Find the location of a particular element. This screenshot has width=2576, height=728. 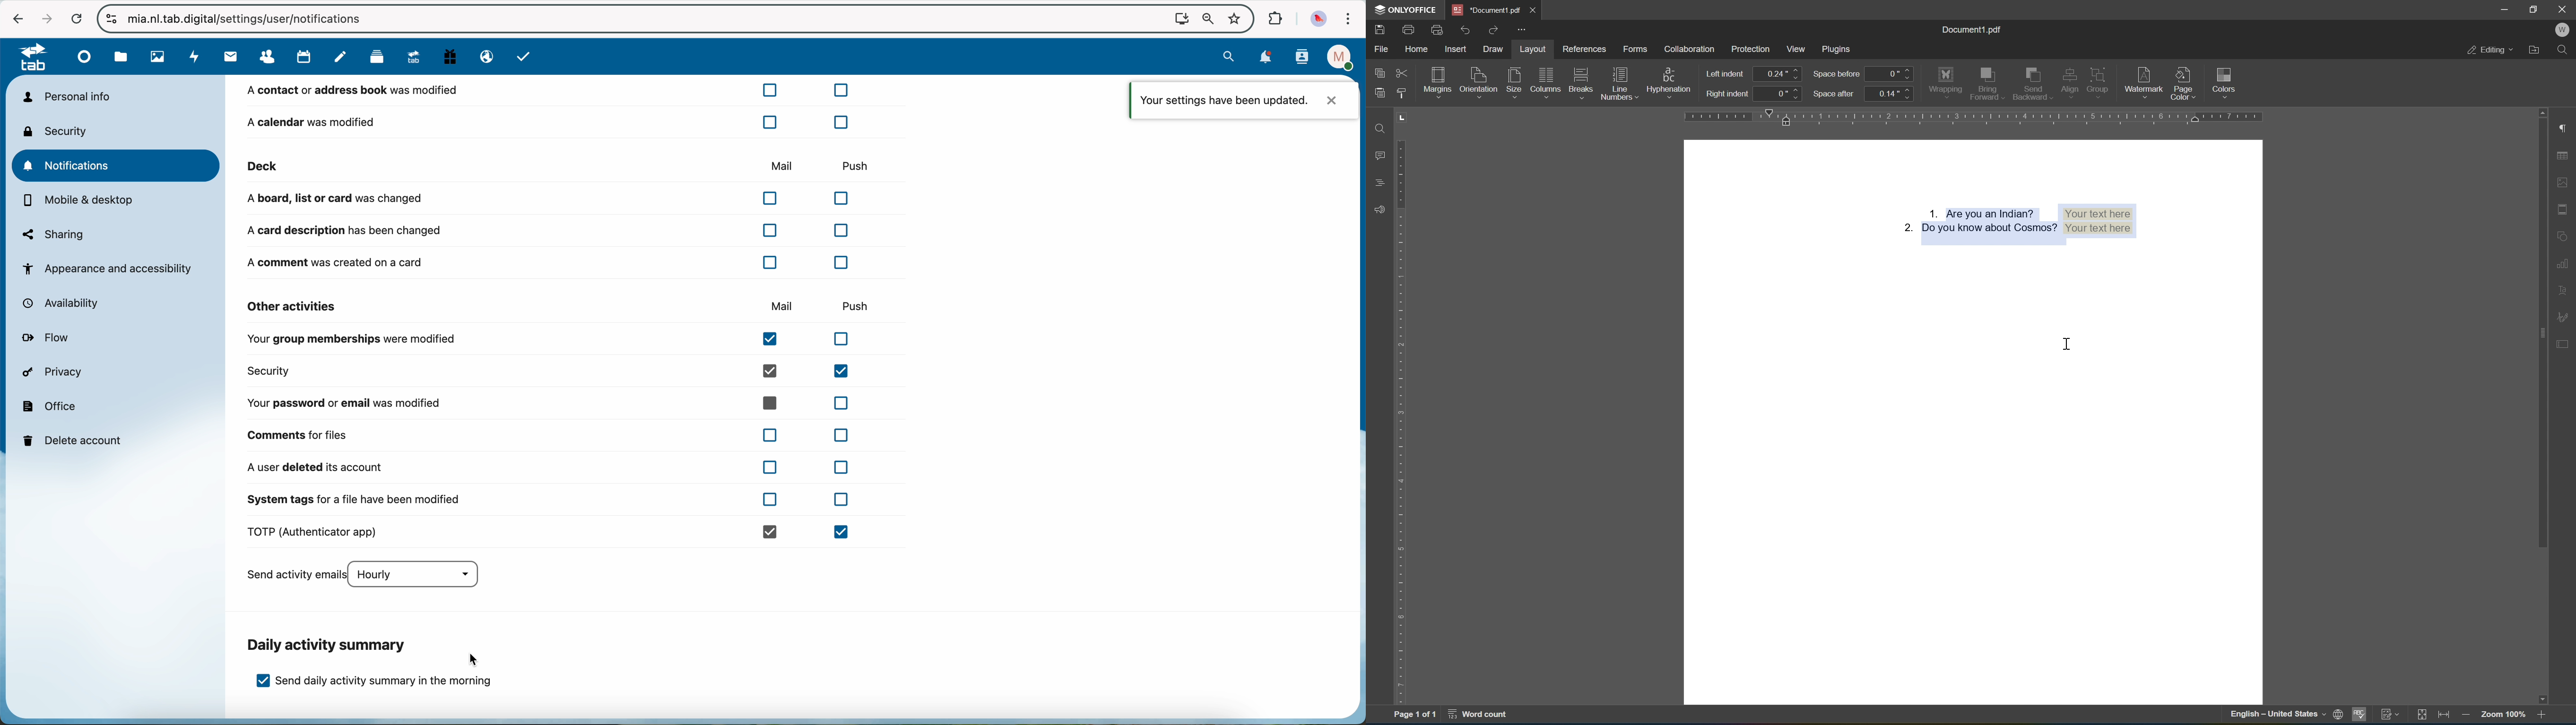

a calendar was modified is located at coordinates (547, 122).